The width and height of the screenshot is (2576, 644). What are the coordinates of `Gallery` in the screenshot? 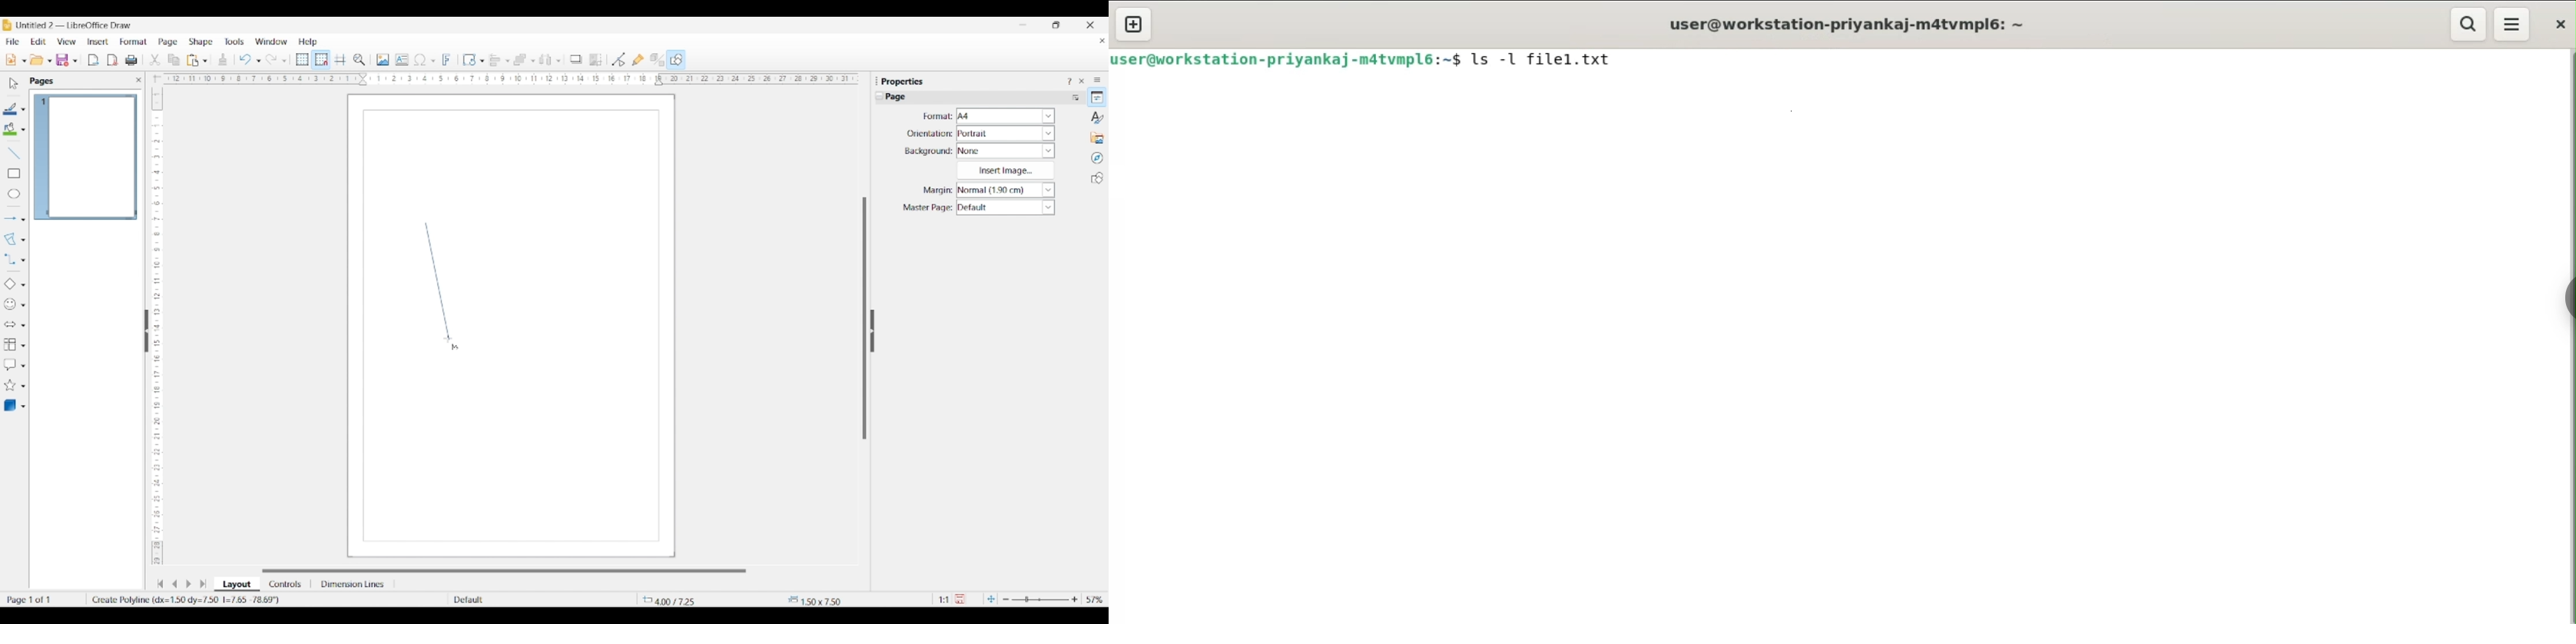 It's located at (1097, 138).